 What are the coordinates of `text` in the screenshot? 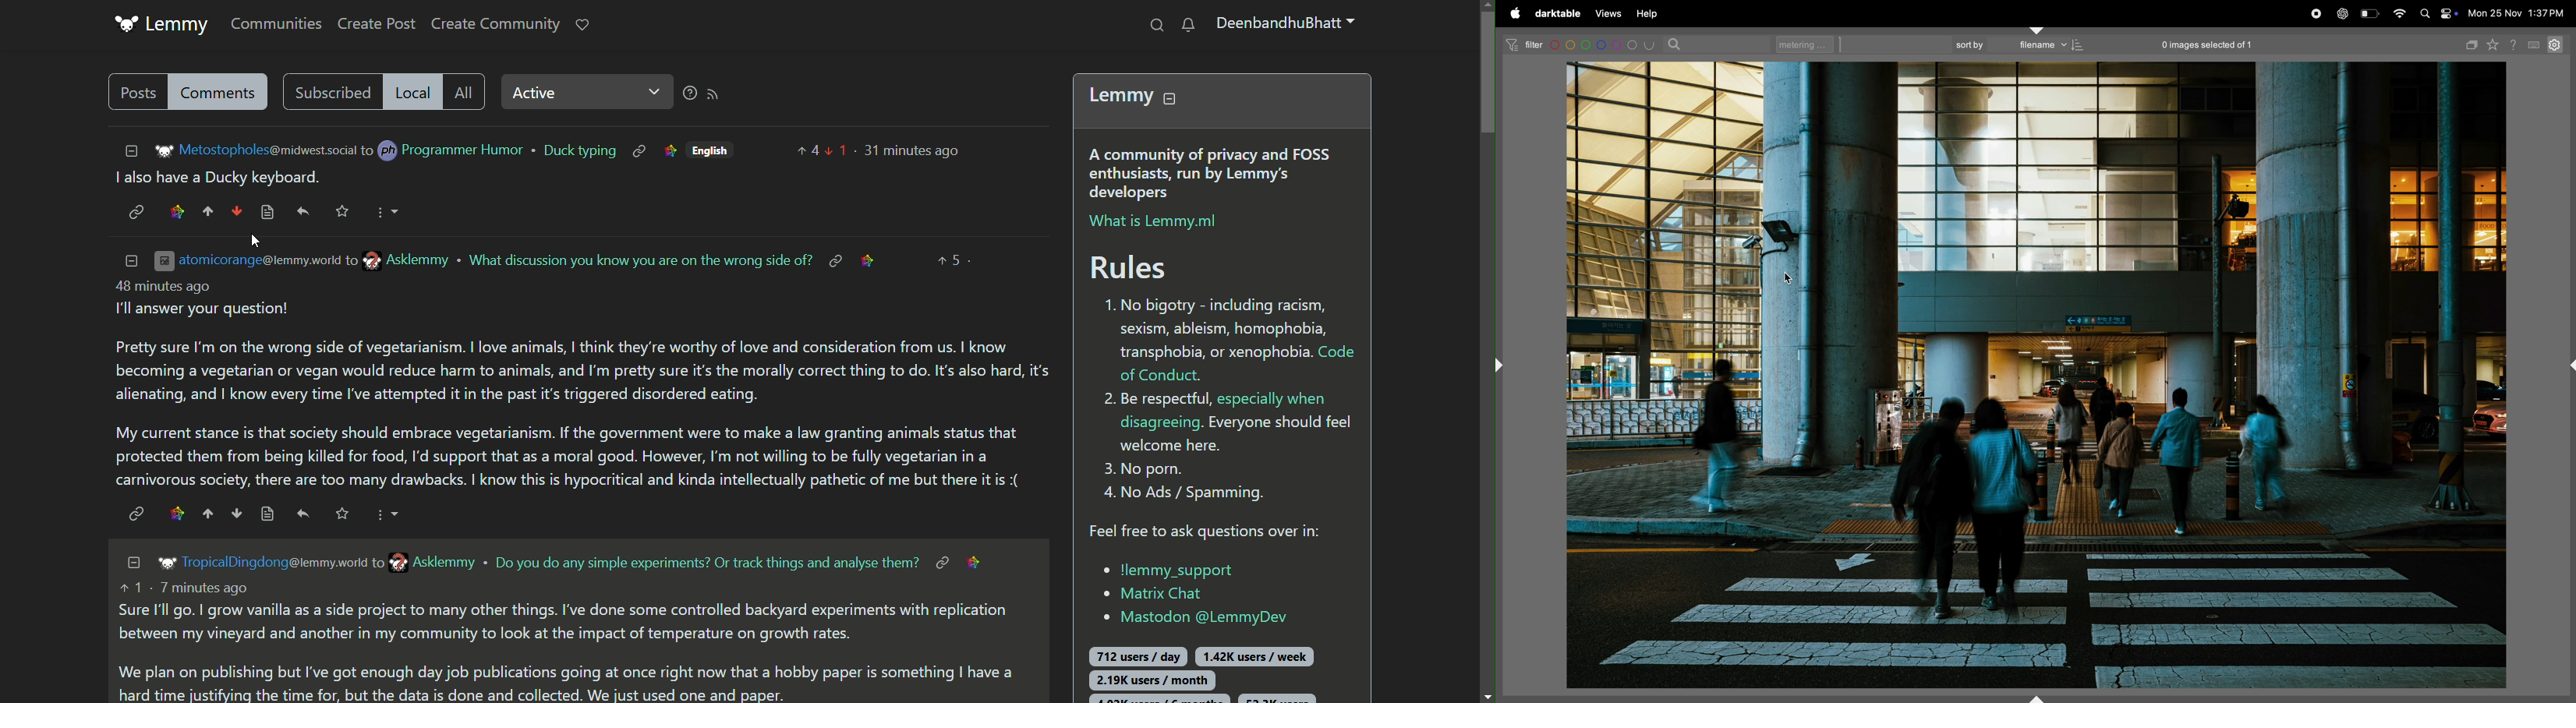 It's located at (566, 641).